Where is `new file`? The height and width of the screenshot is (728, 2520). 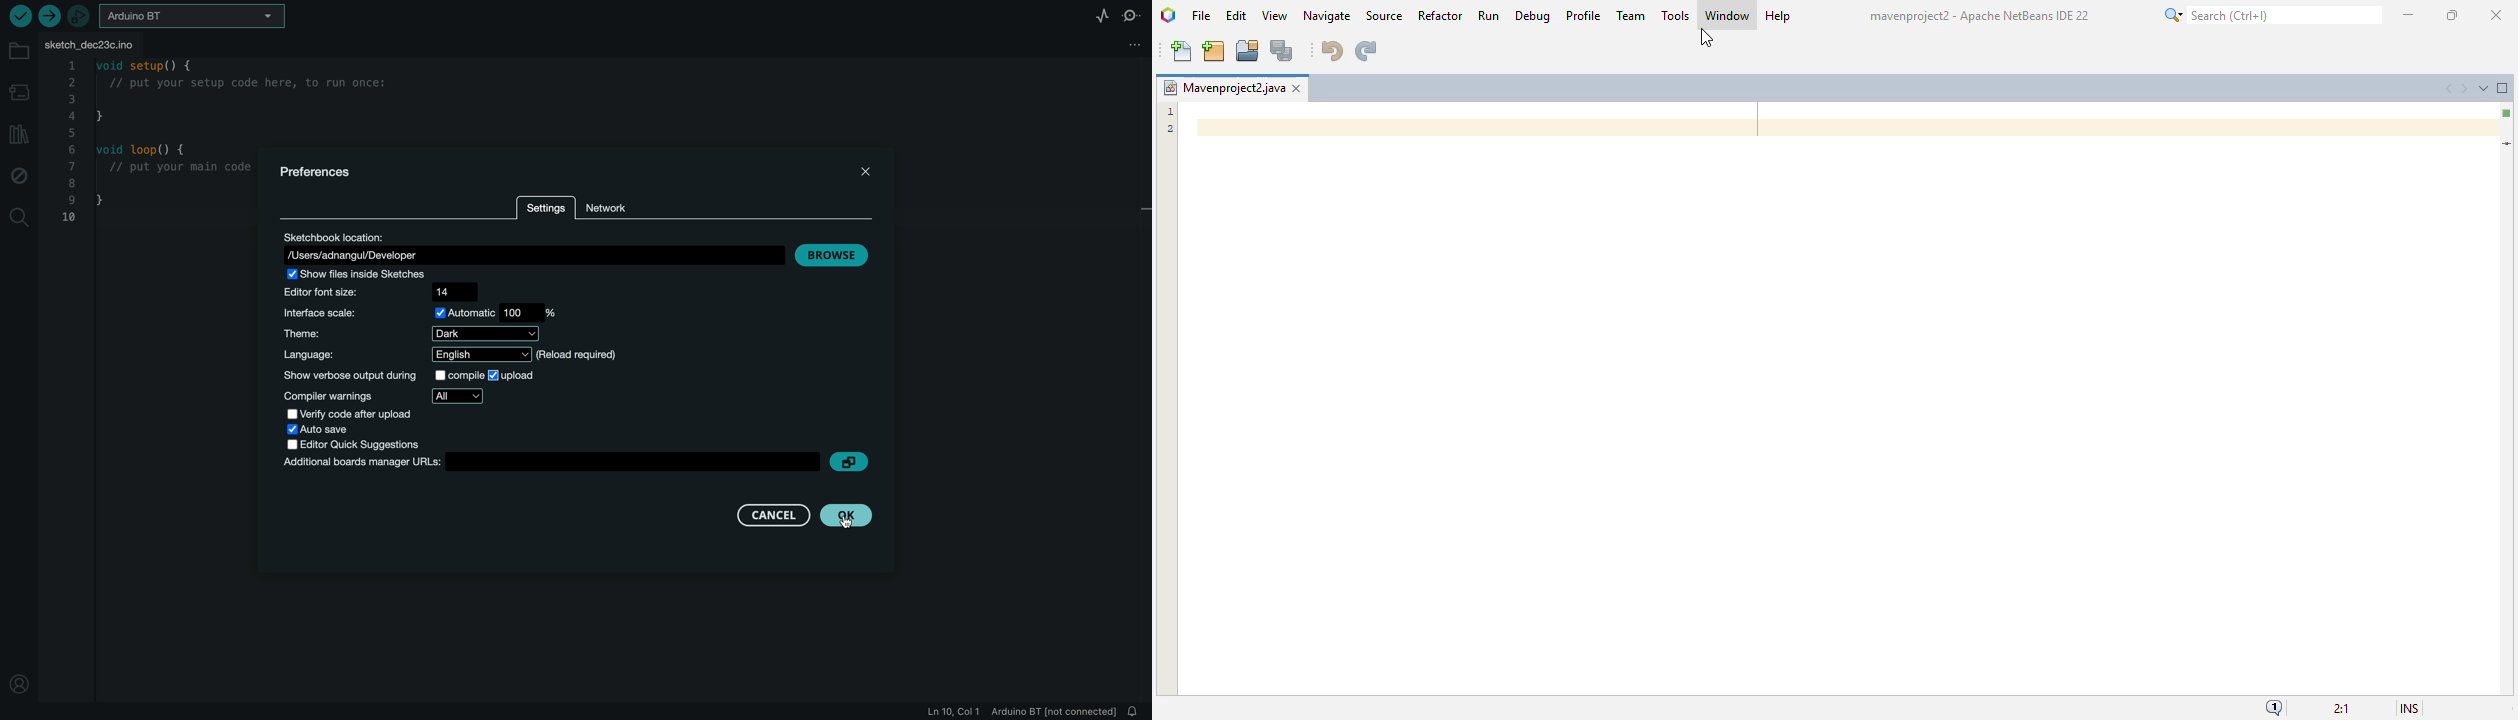 new file is located at coordinates (1184, 51).